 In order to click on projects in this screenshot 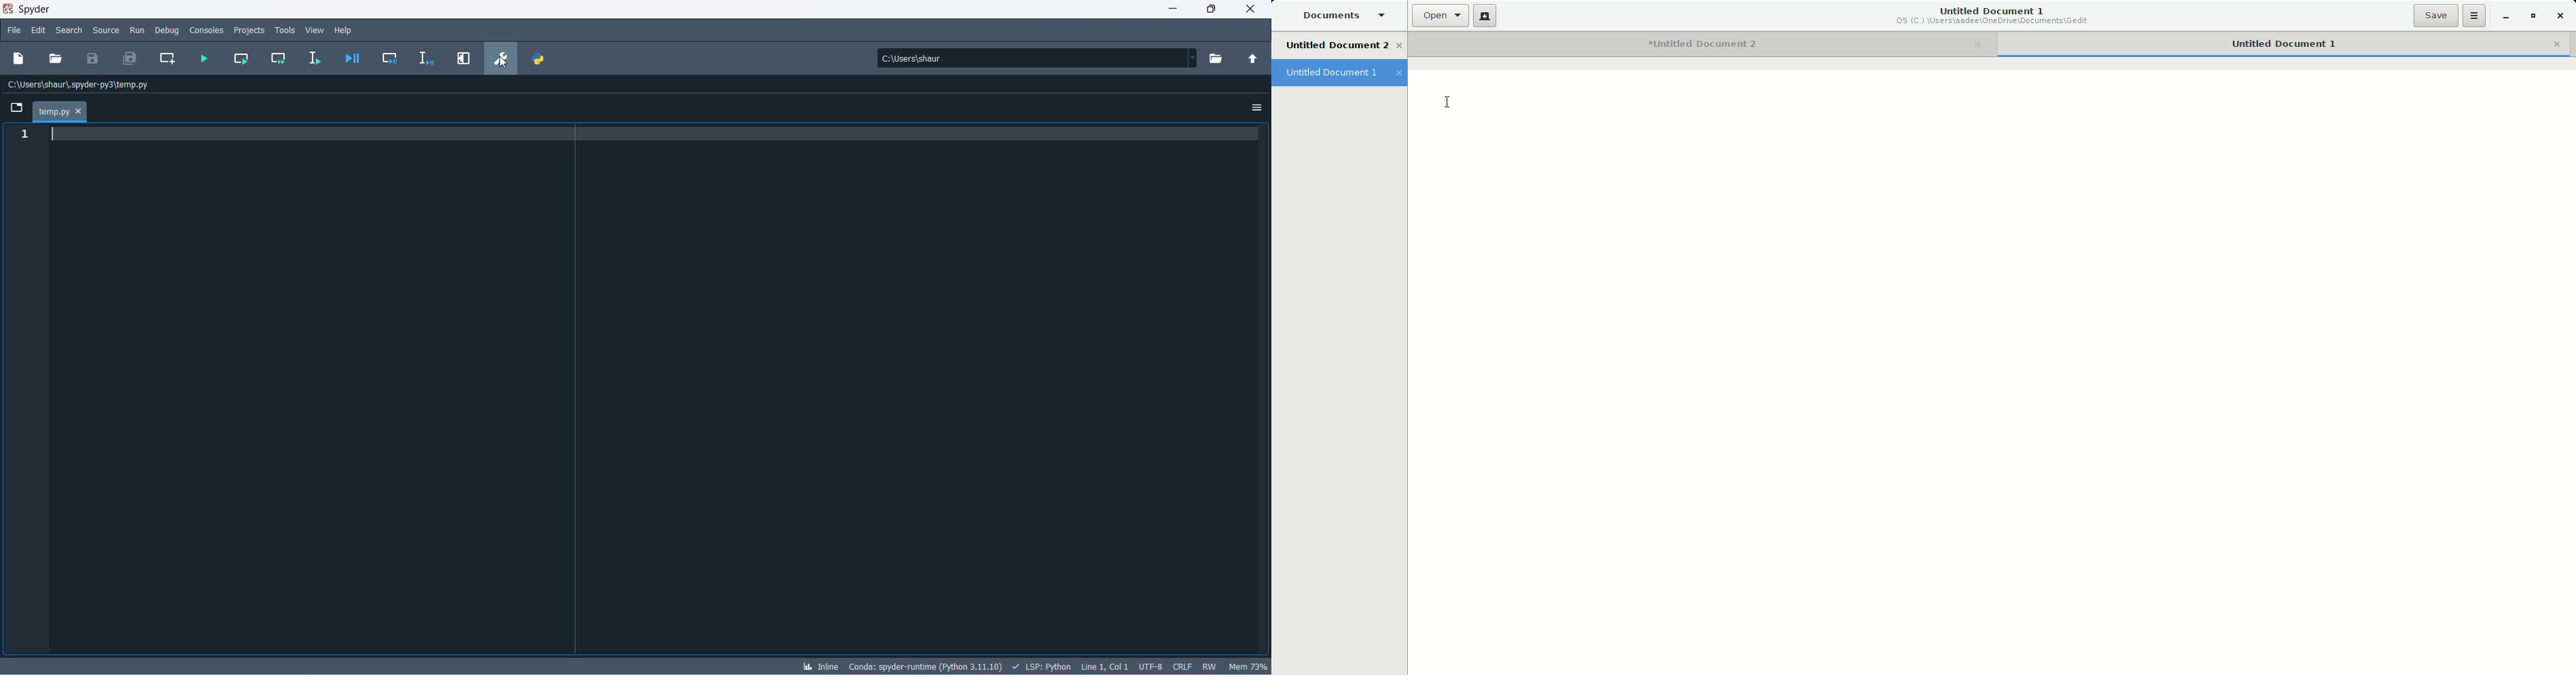, I will do `click(248, 30)`.